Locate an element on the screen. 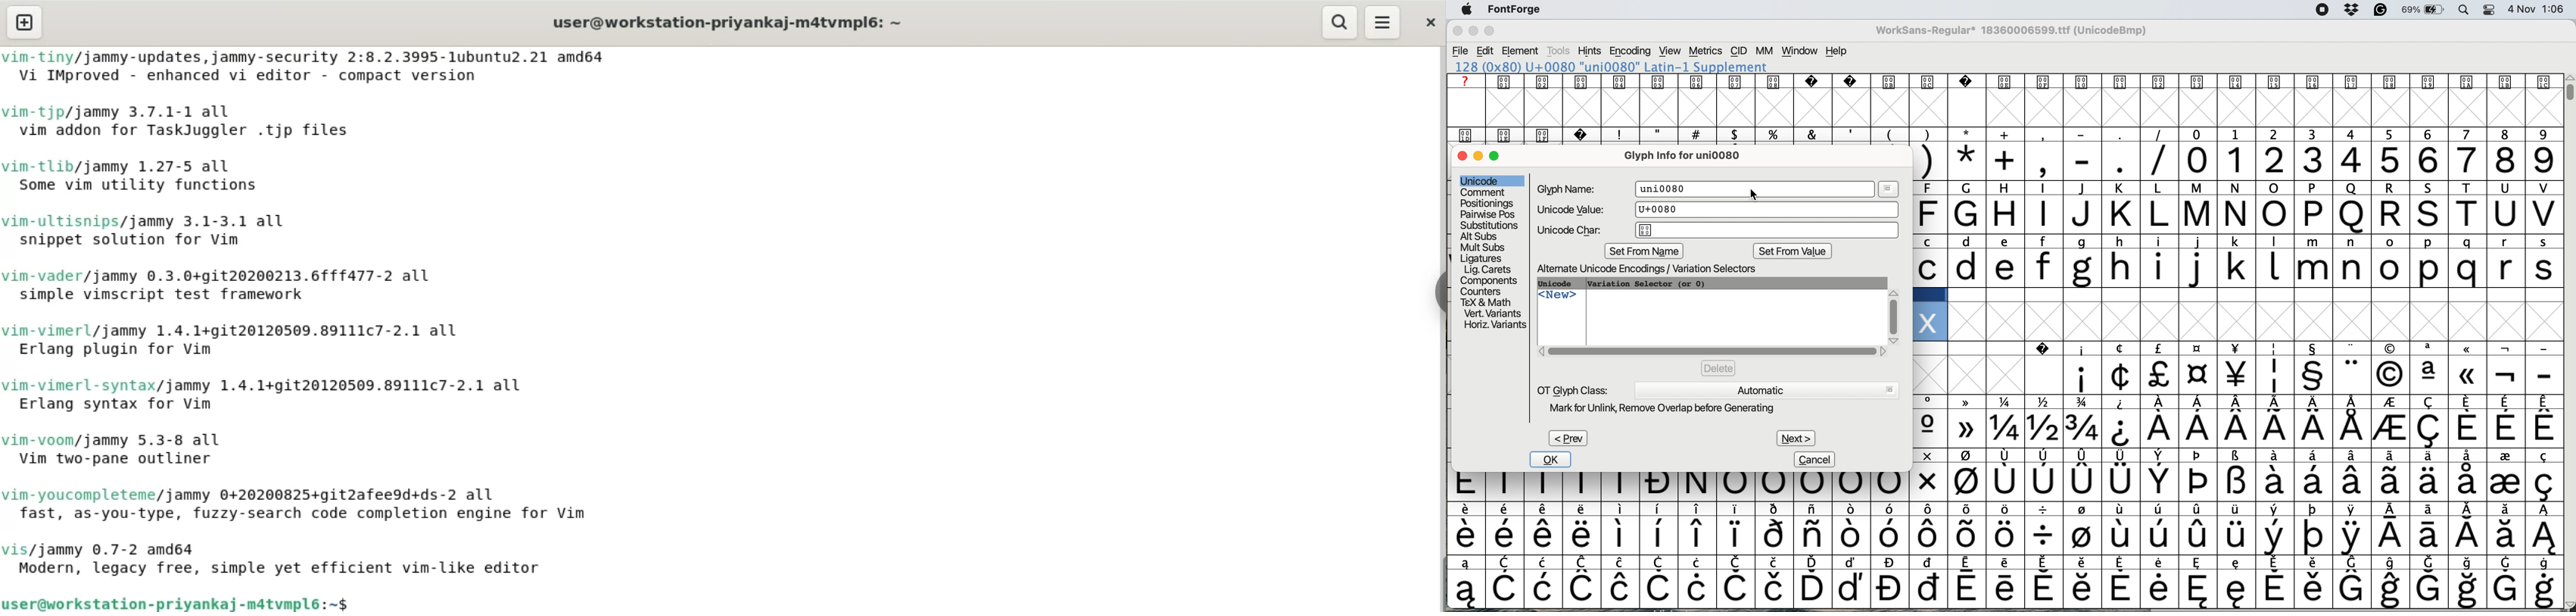 This screenshot has height=616, width=2576. tools is located at coordinates (1559, 51).